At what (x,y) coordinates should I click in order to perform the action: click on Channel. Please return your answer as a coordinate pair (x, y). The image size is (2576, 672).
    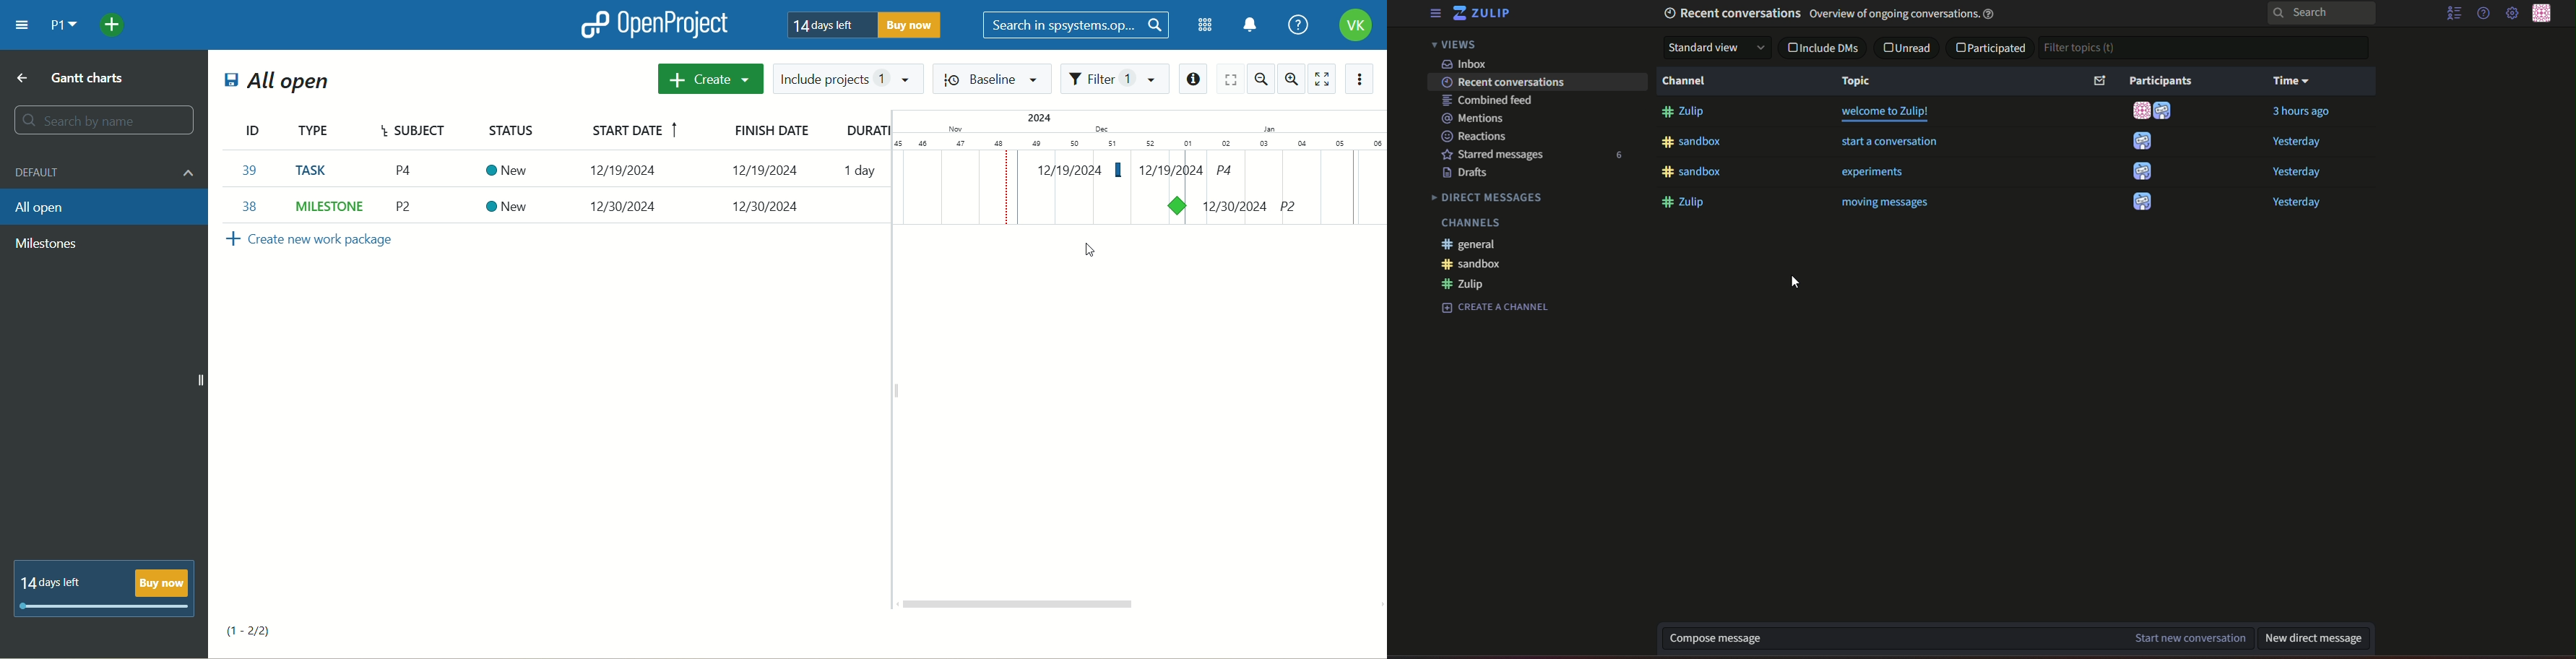
    Looking at the image, I should click on (1688, 83).